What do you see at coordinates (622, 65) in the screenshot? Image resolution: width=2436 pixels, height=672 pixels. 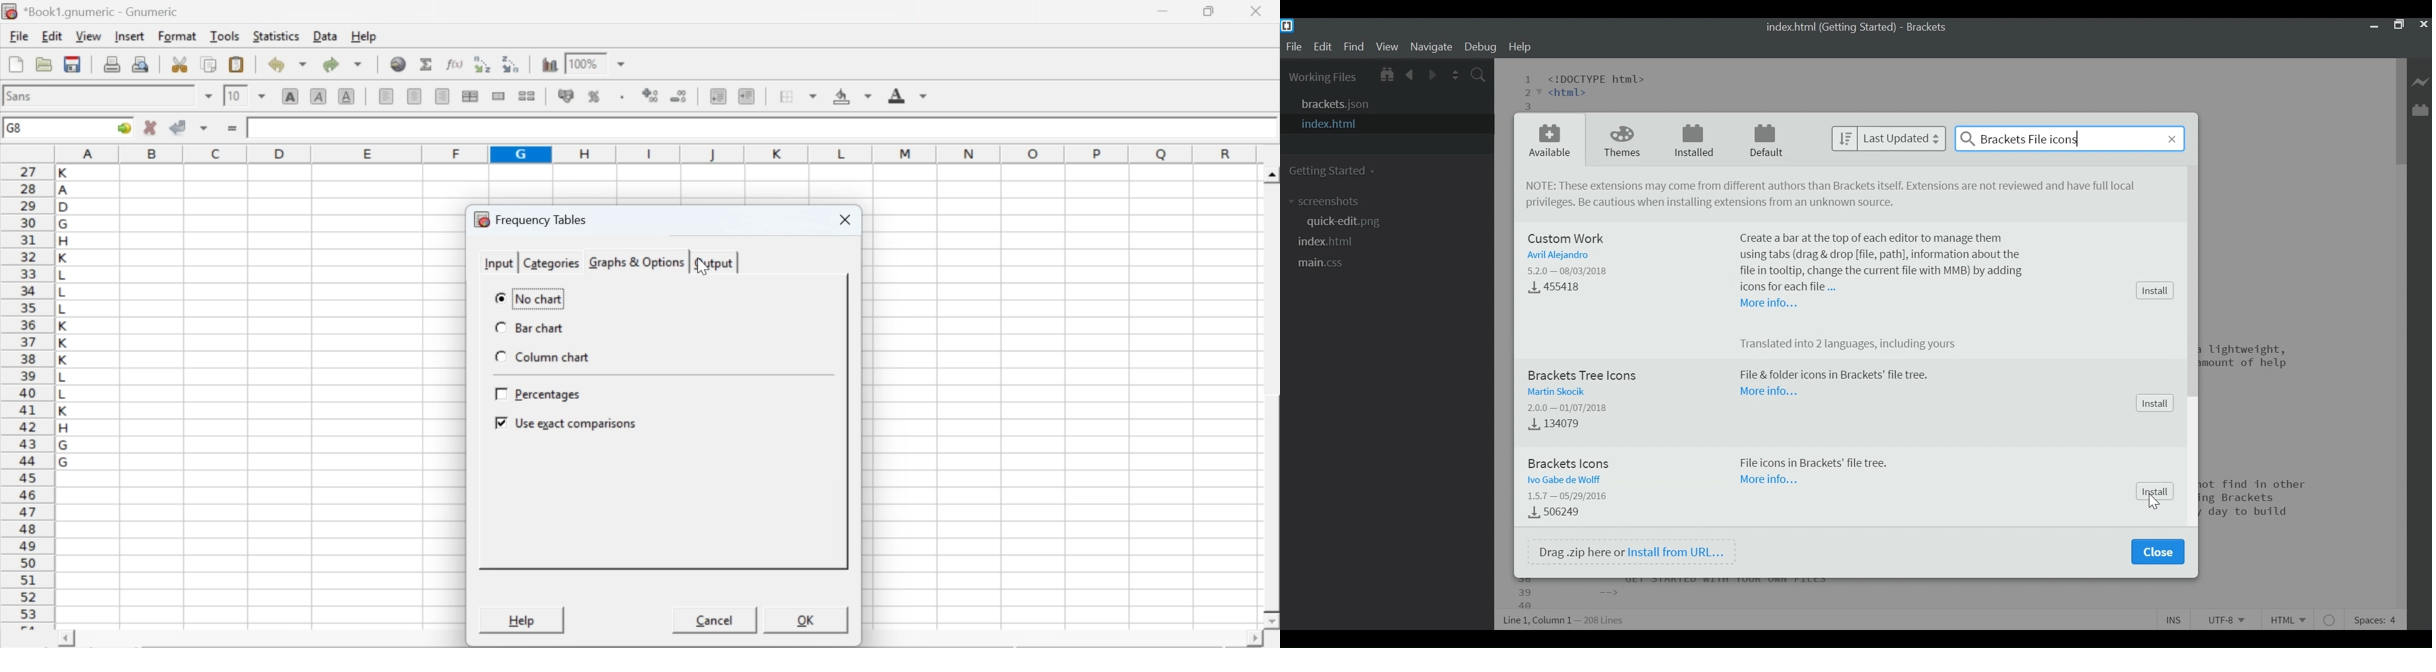 I see `drop down` at bounding box center [622, 65].